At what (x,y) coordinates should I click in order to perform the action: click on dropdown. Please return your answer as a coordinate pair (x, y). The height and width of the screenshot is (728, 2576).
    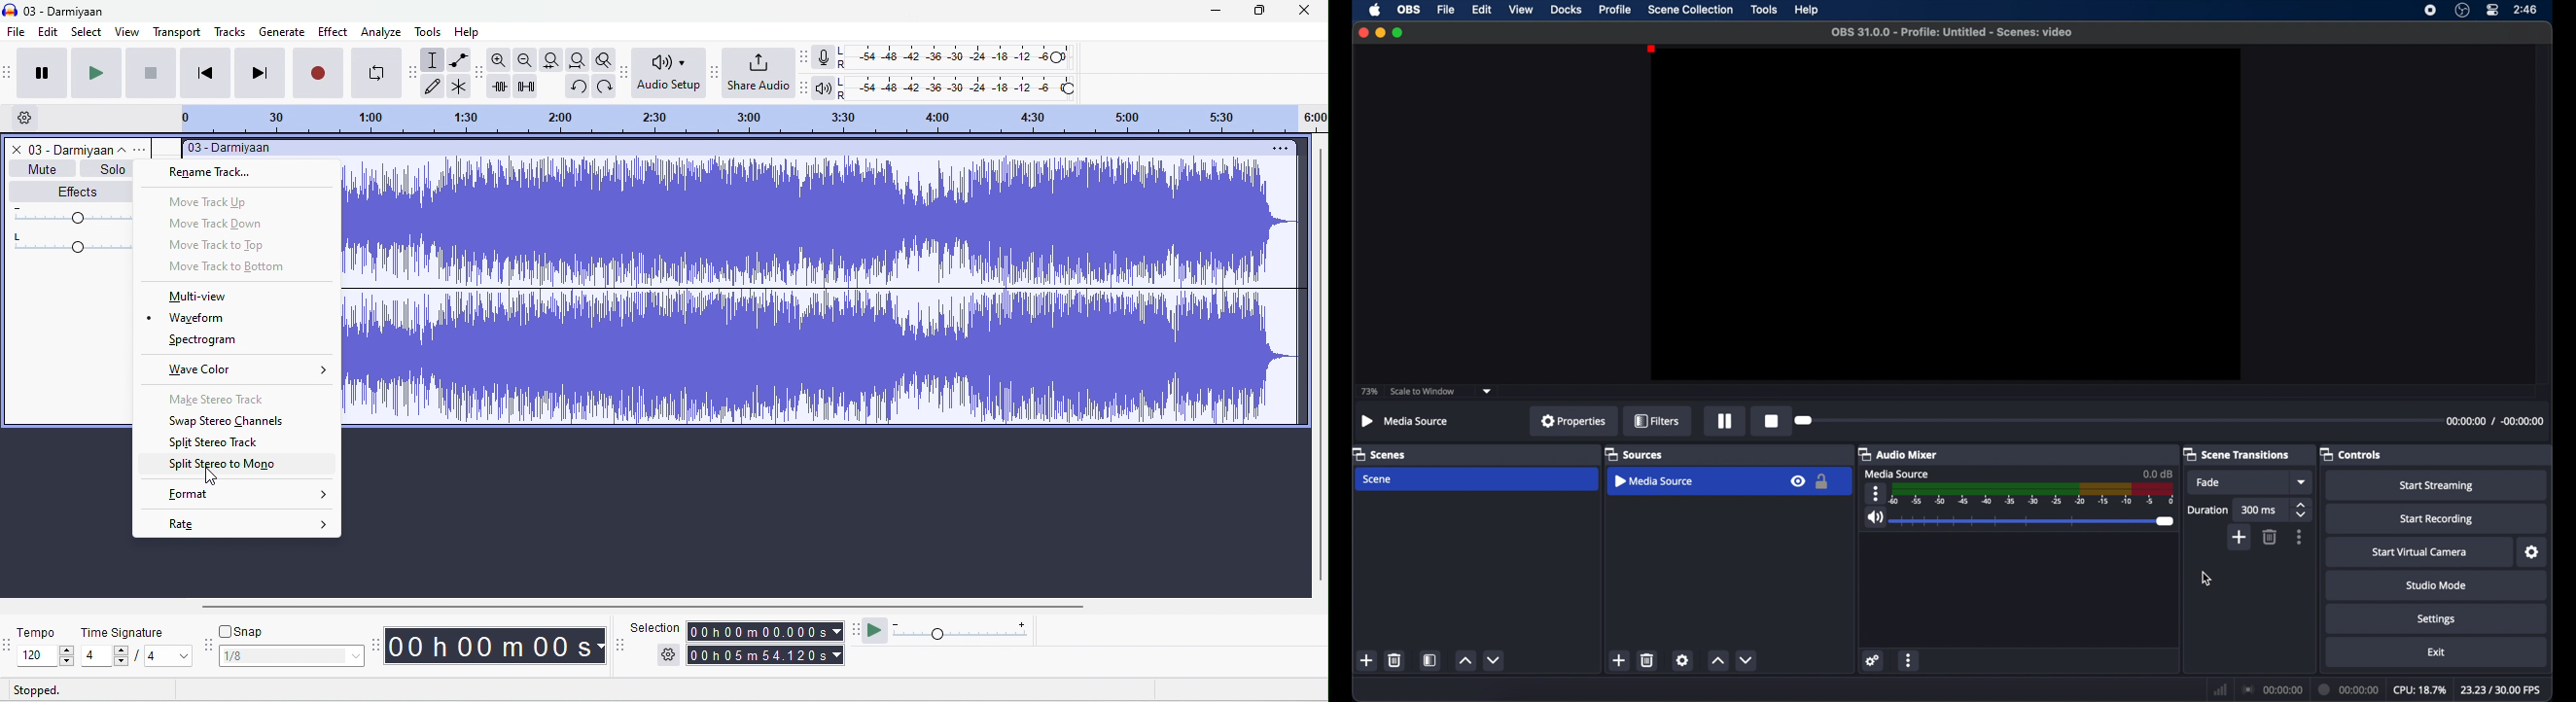
    Looking at the image, I should click on (2303, 482).